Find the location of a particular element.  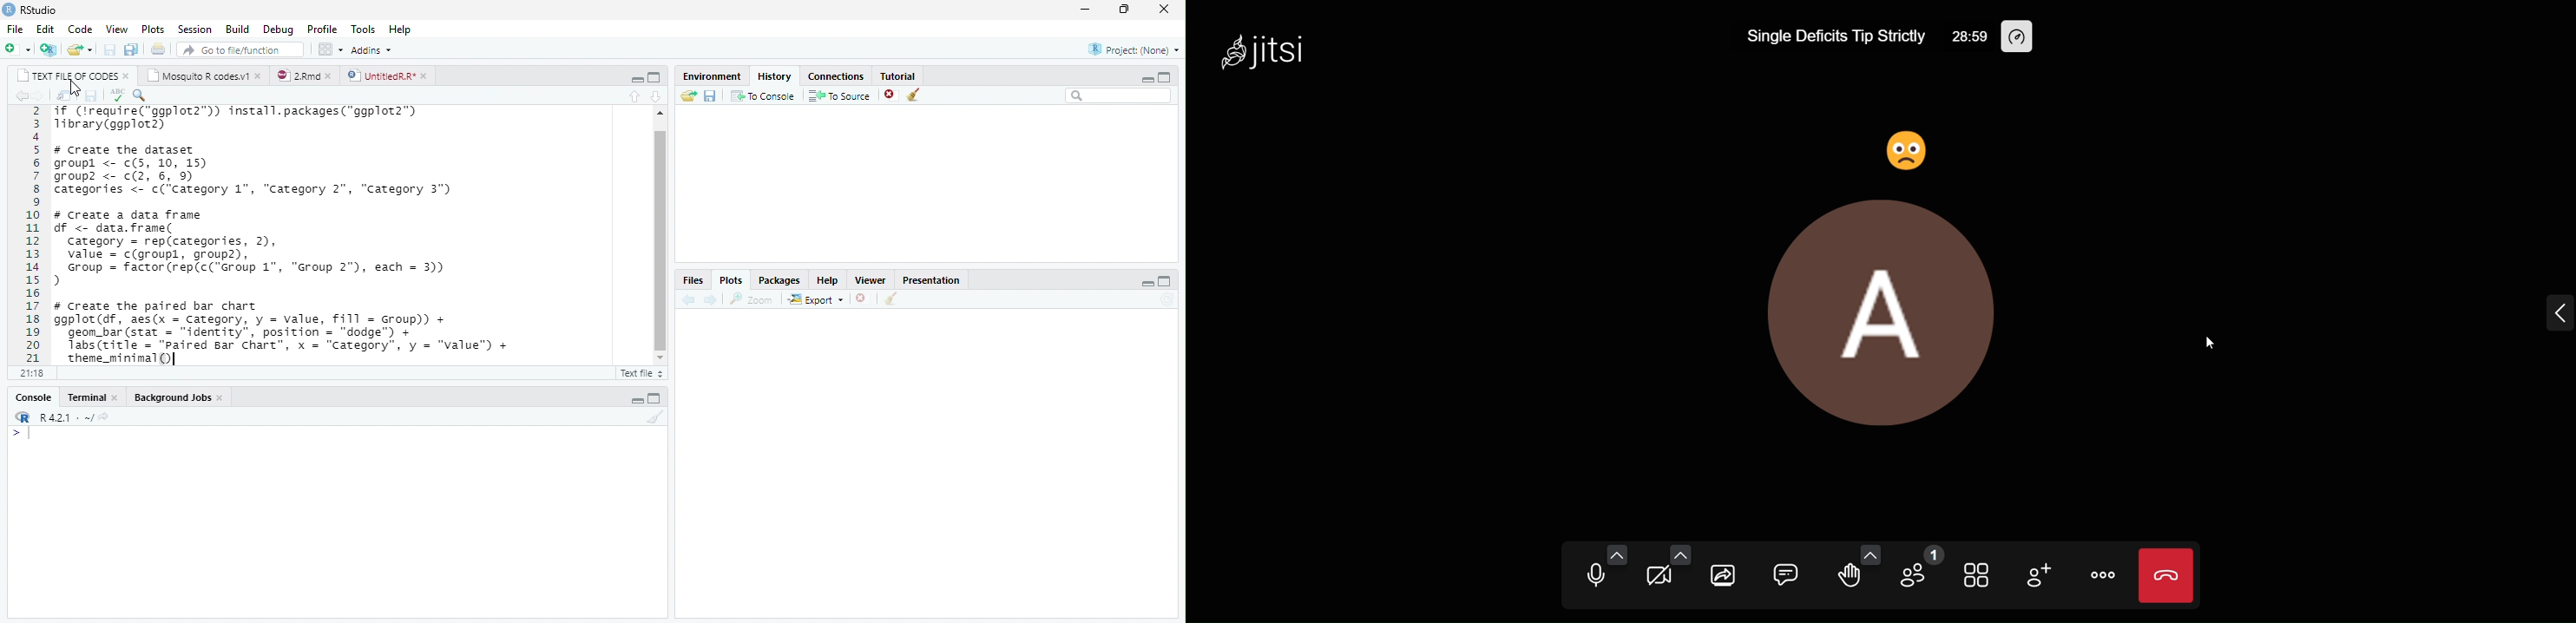

participants is located at coordinates (1924, 570).